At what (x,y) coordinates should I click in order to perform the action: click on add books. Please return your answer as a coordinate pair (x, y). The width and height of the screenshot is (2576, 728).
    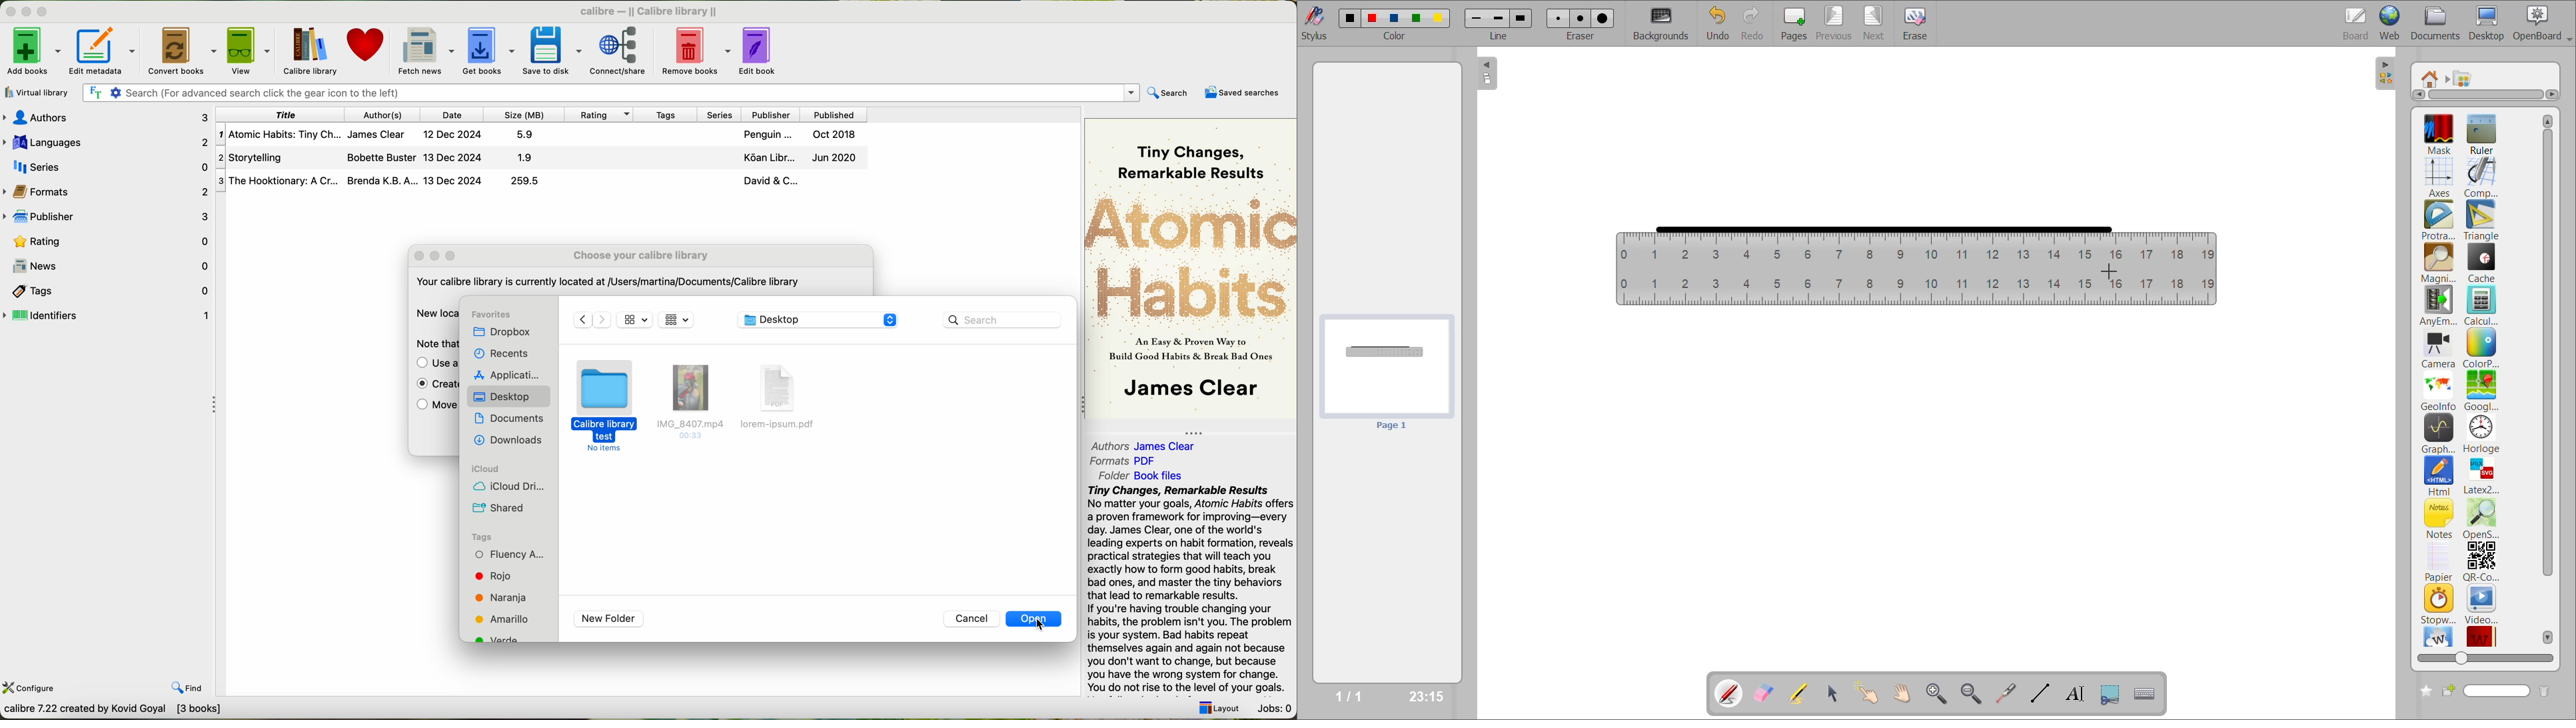
    Looking at the image, I should click on (32, 54).